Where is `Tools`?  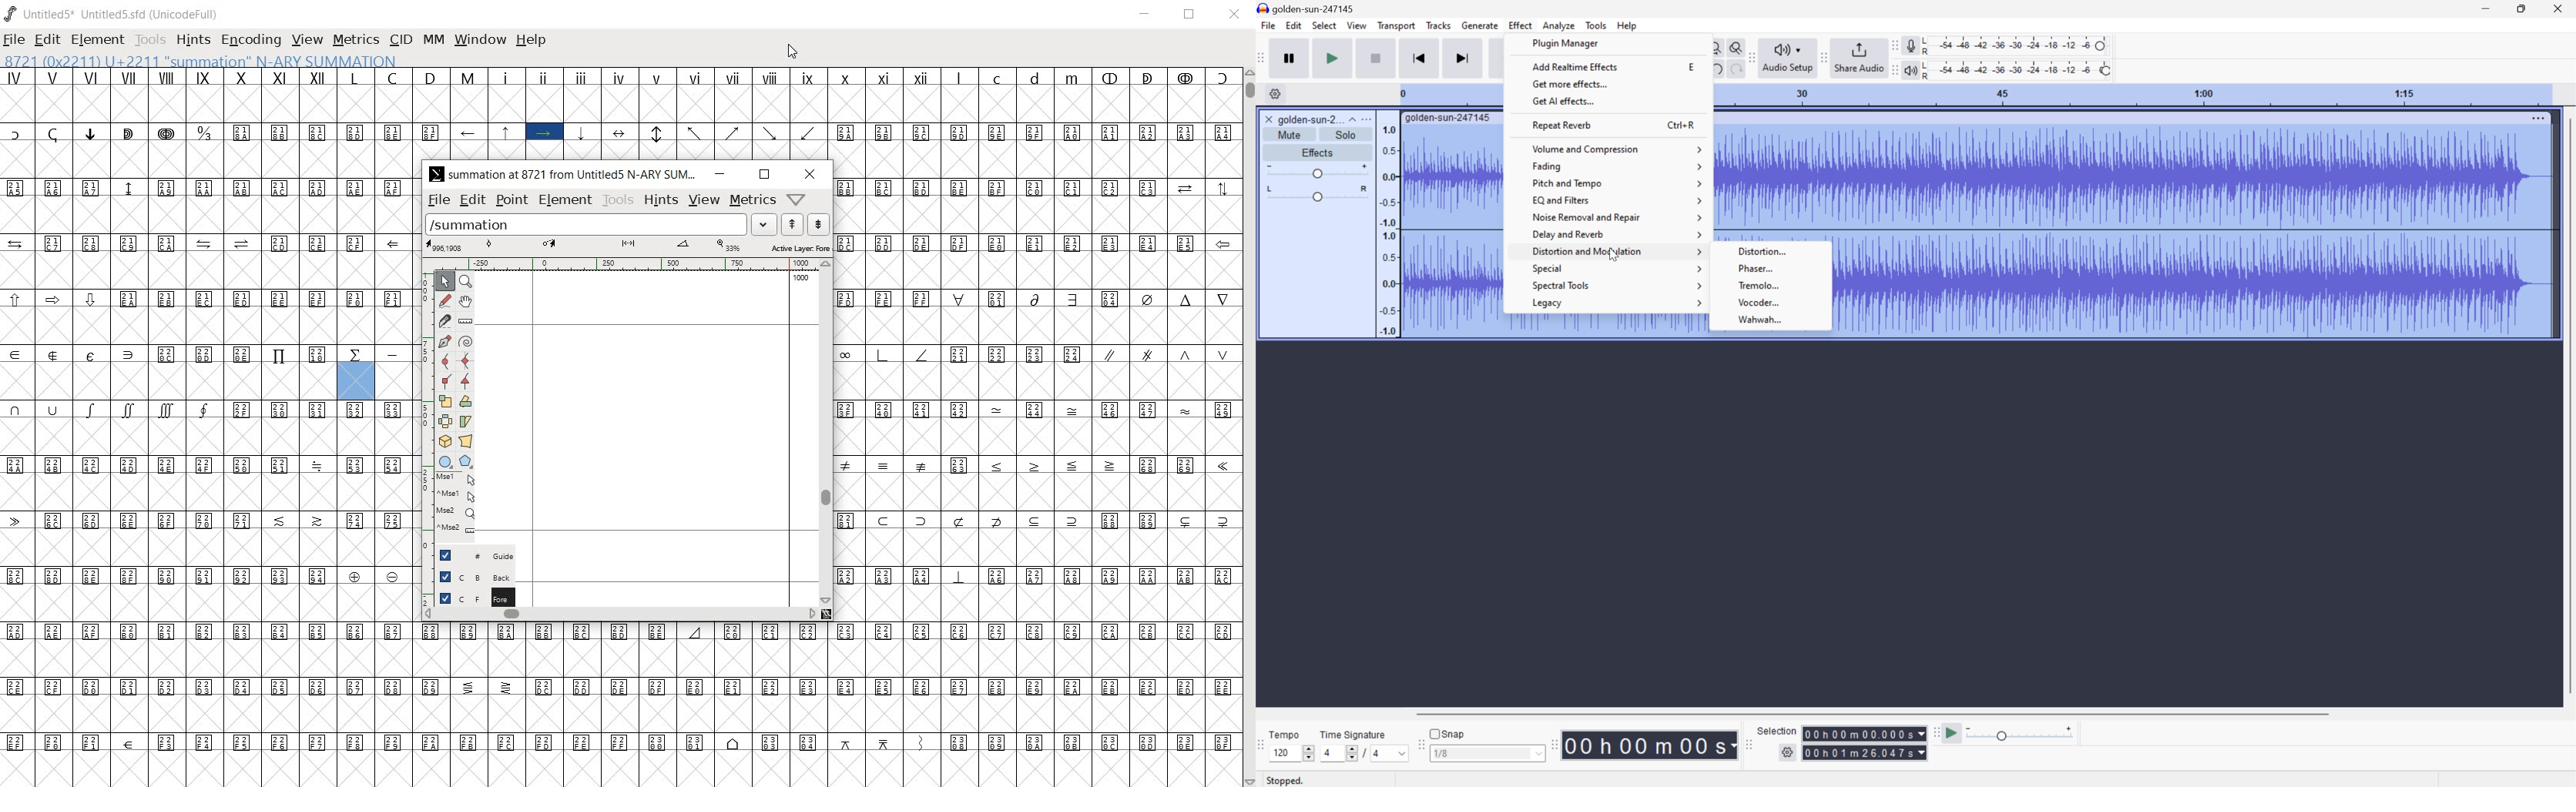 Tools is located at coordinates (1596, 24).